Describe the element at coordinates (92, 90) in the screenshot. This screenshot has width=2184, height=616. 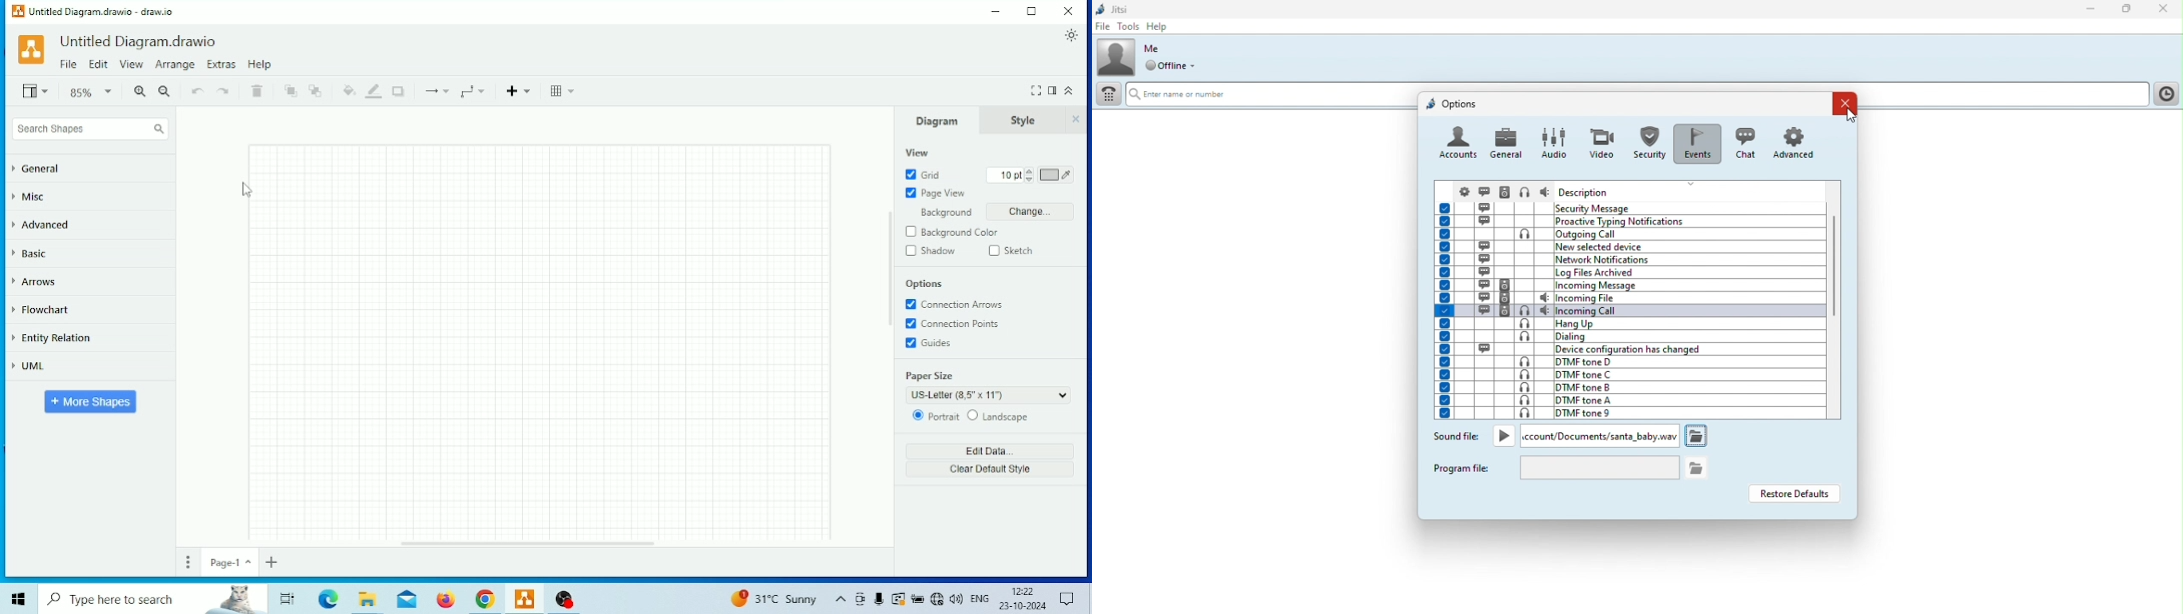
I see `Zoomed Out` at that location.